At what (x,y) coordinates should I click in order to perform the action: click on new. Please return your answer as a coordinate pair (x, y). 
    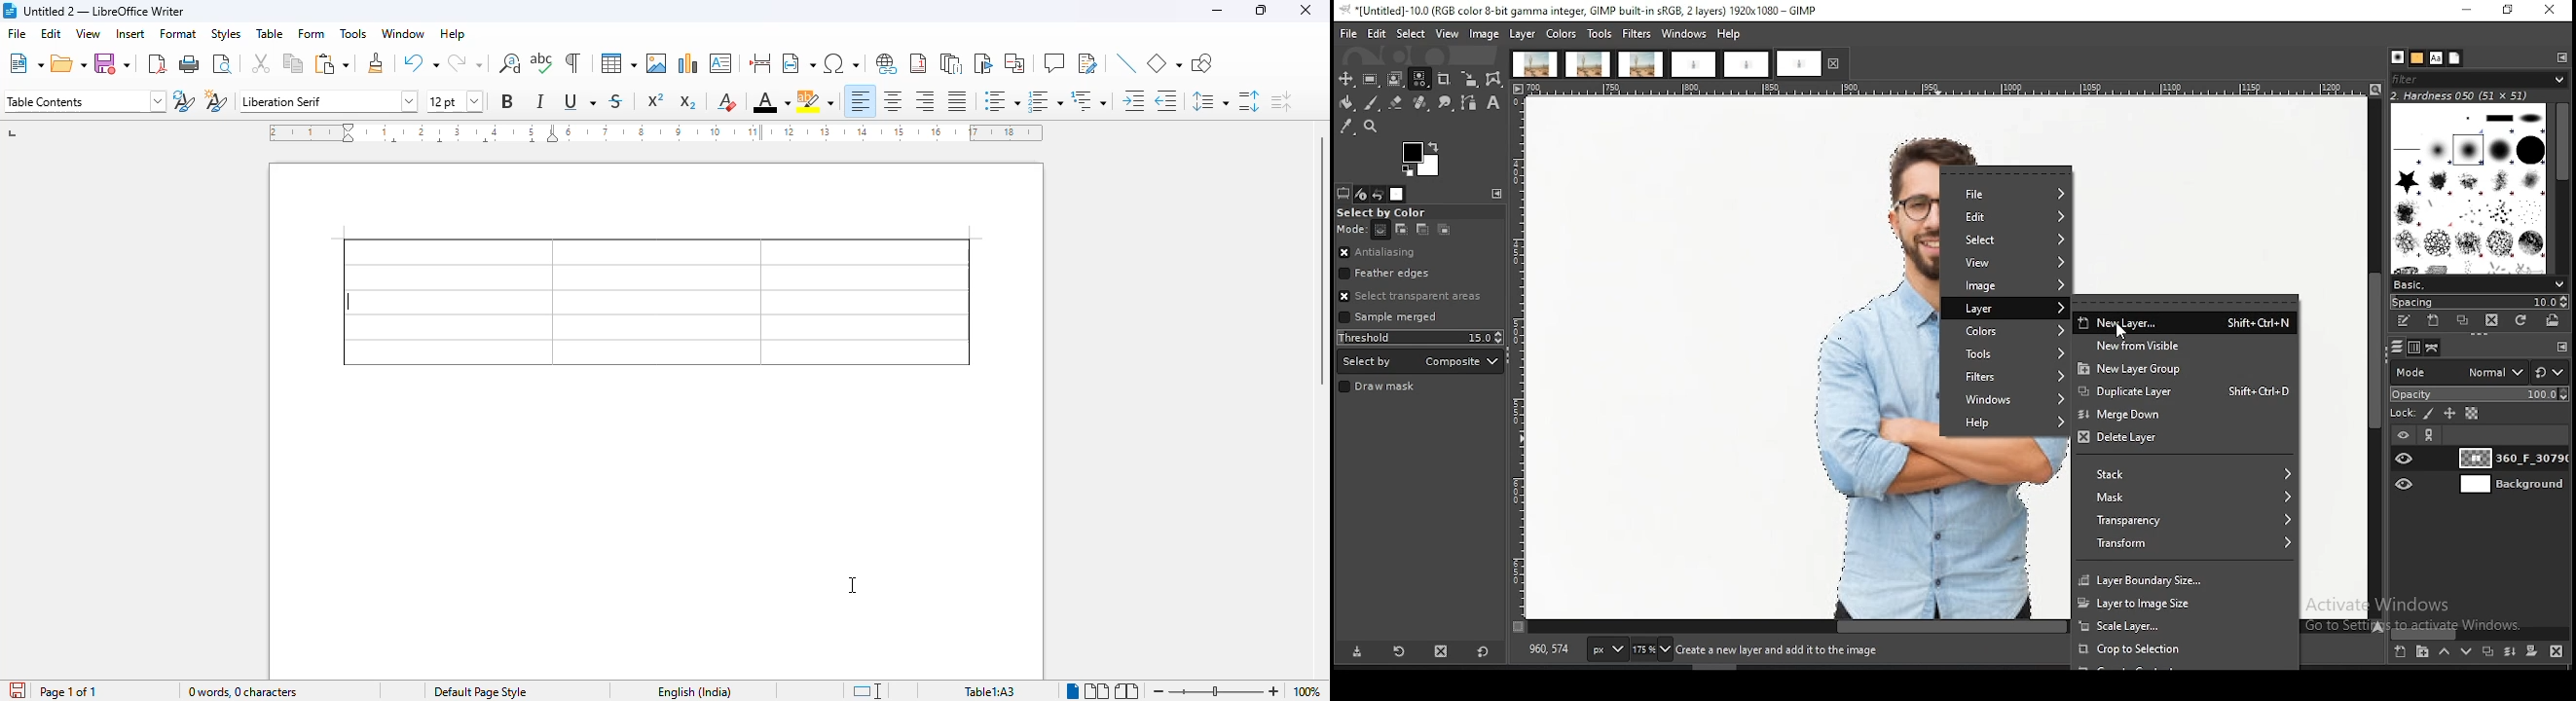
    Looking at the image, I should click on (26, 63).